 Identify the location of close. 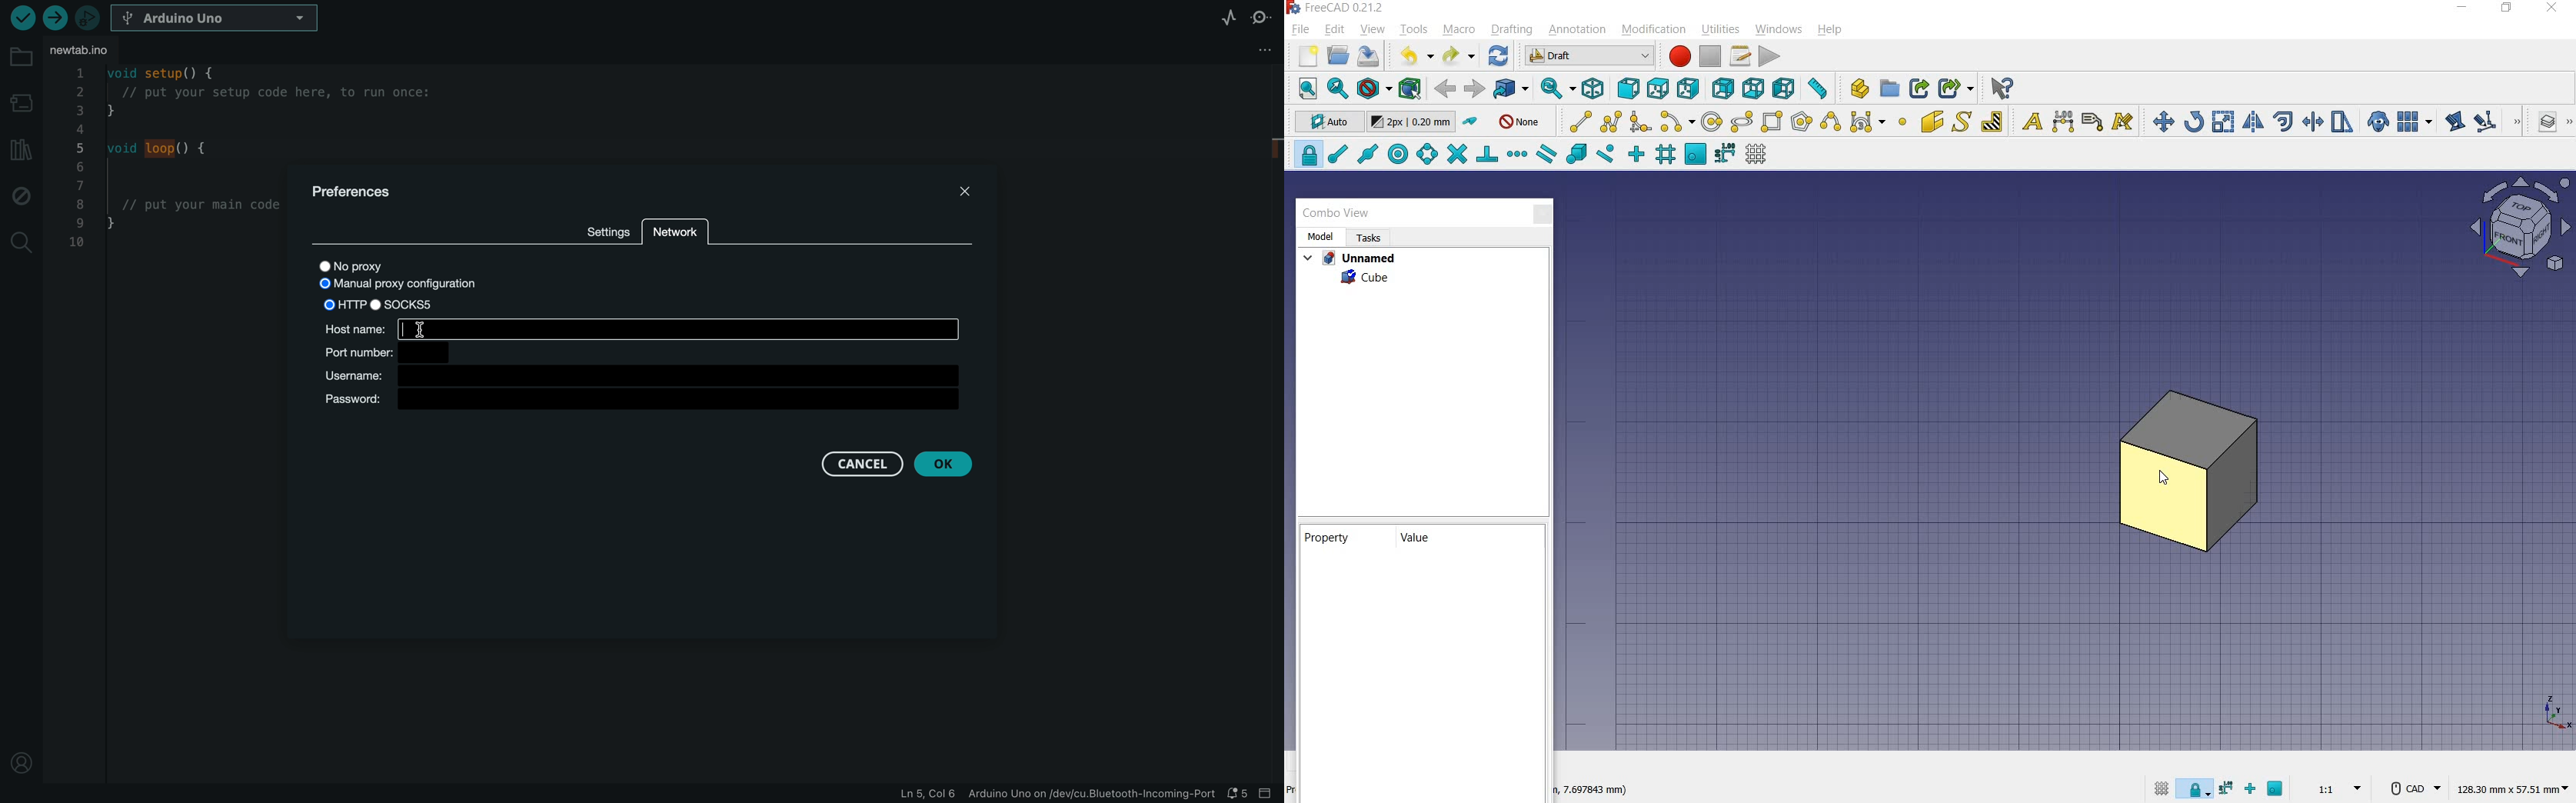
(2550, 9).